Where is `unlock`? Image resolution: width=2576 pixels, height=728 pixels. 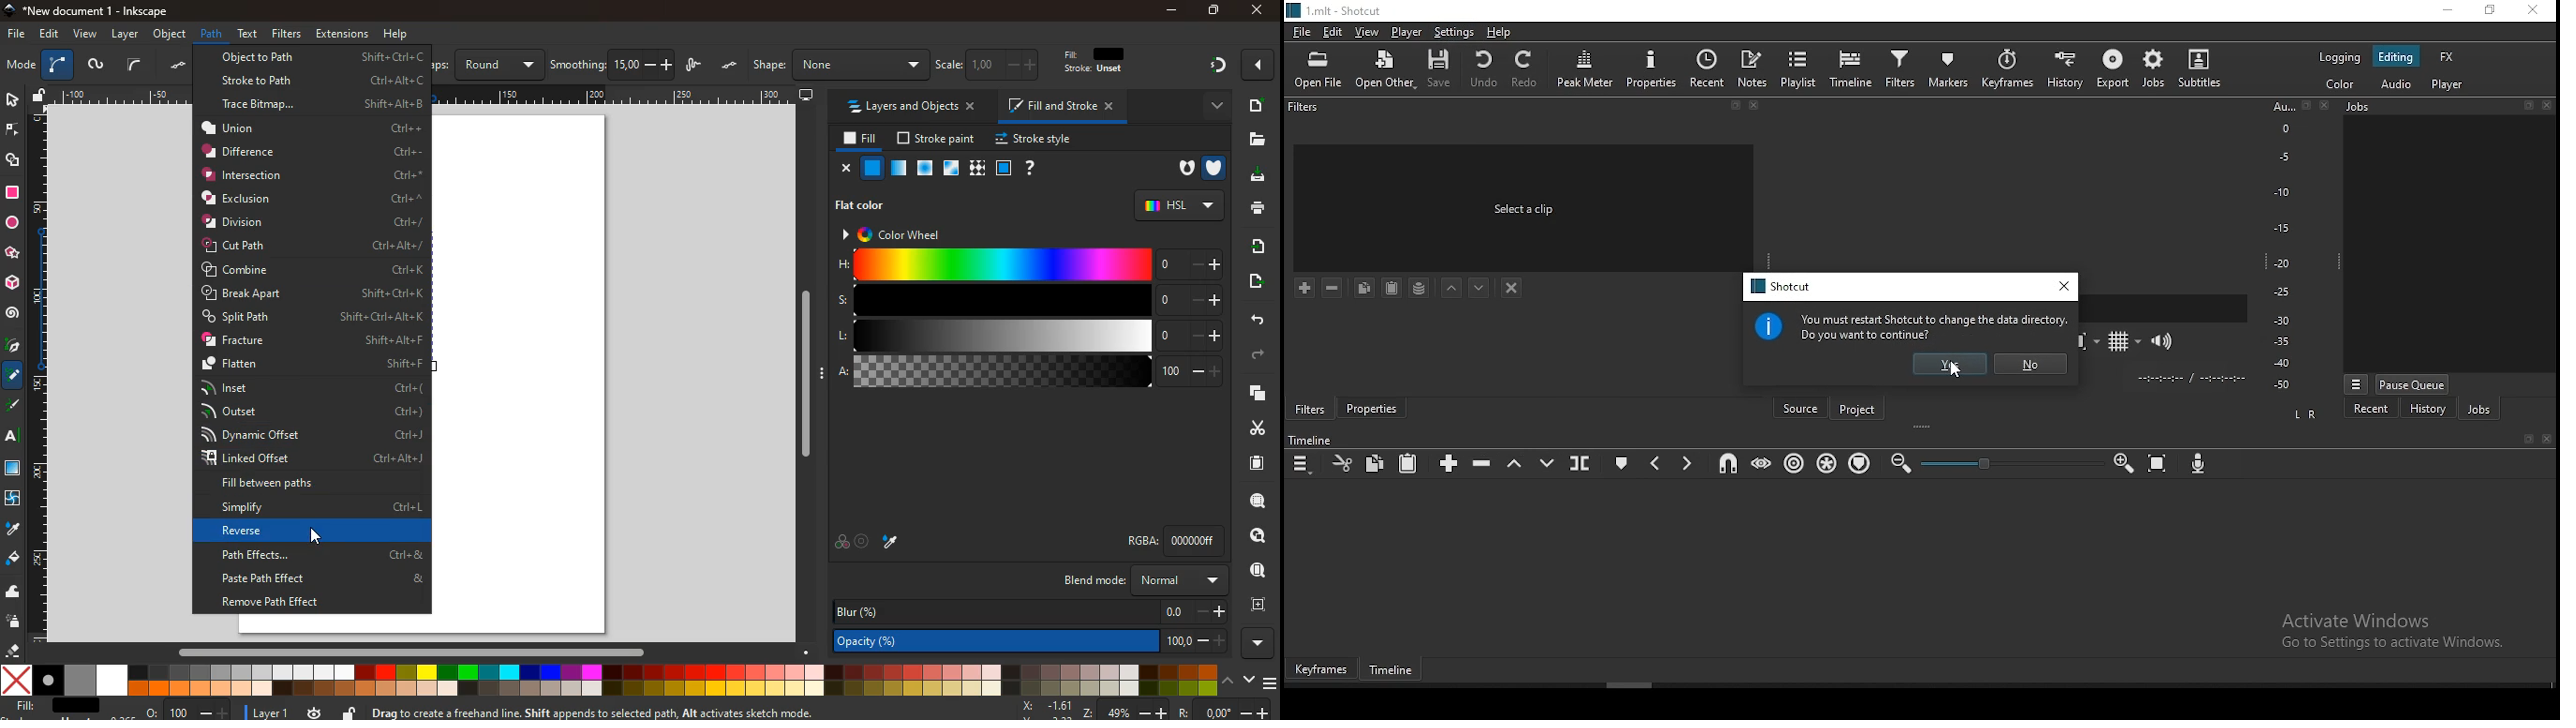 unlock is located at coordinates (350, 712).